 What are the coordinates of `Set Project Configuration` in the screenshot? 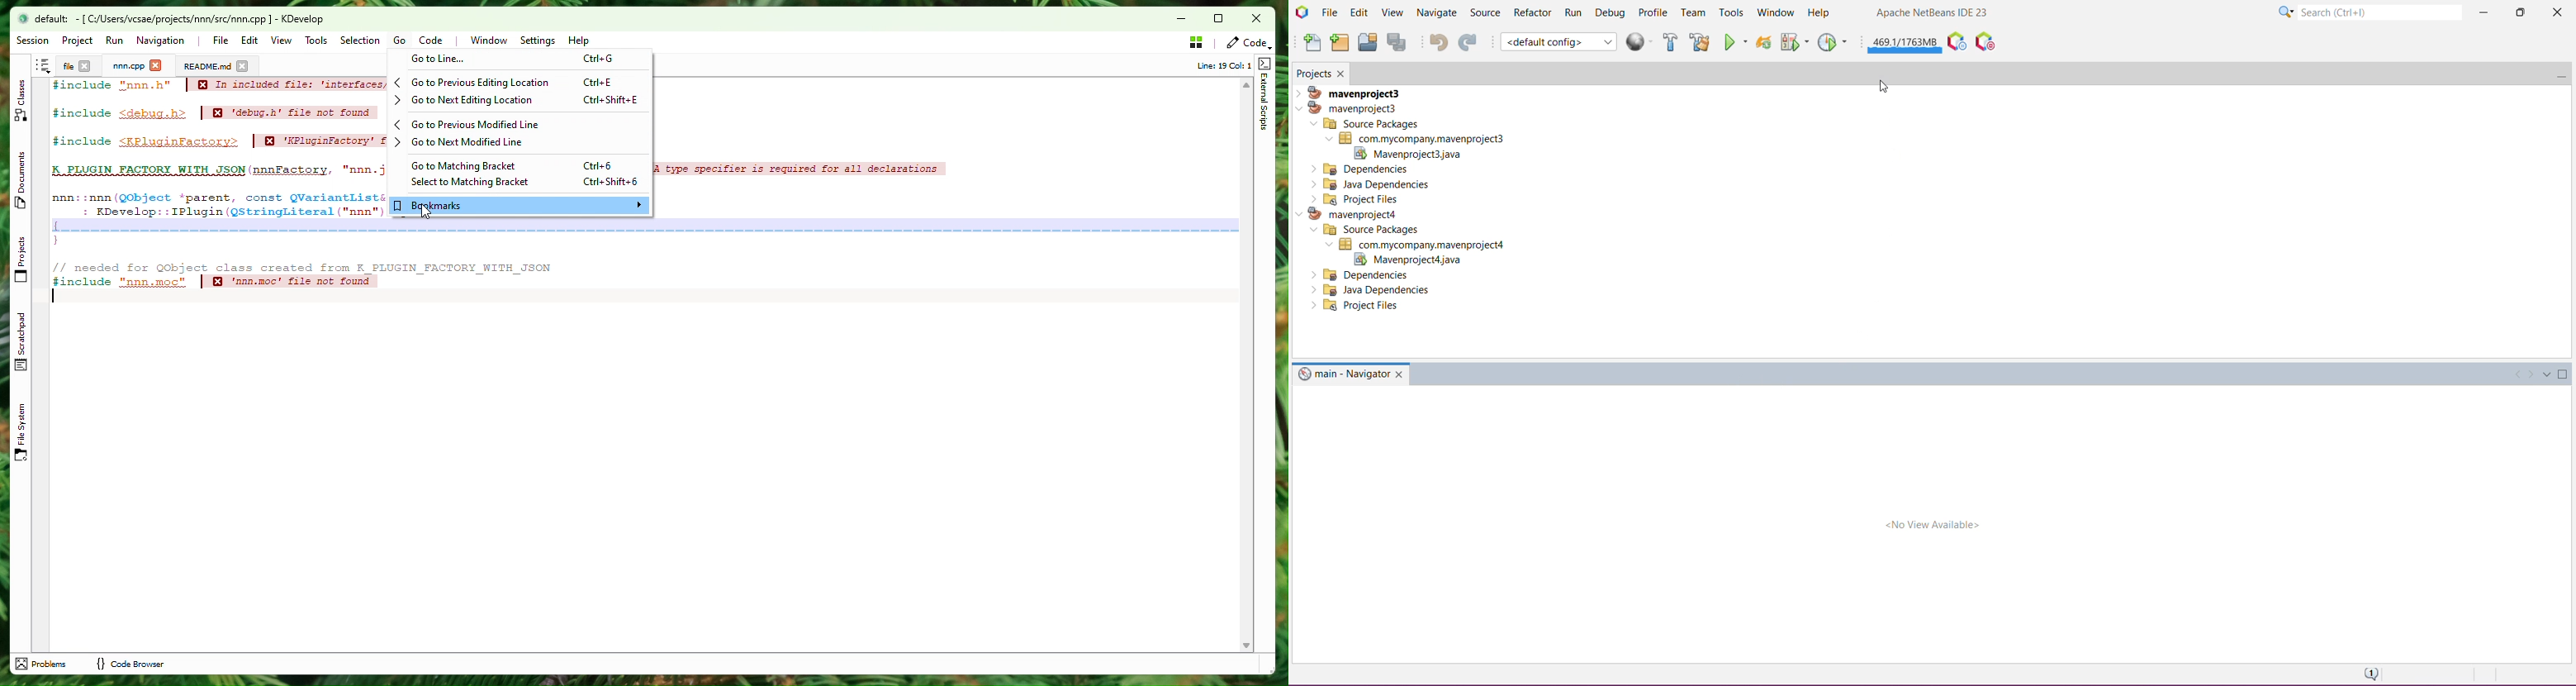 It's located at (1558, 42).